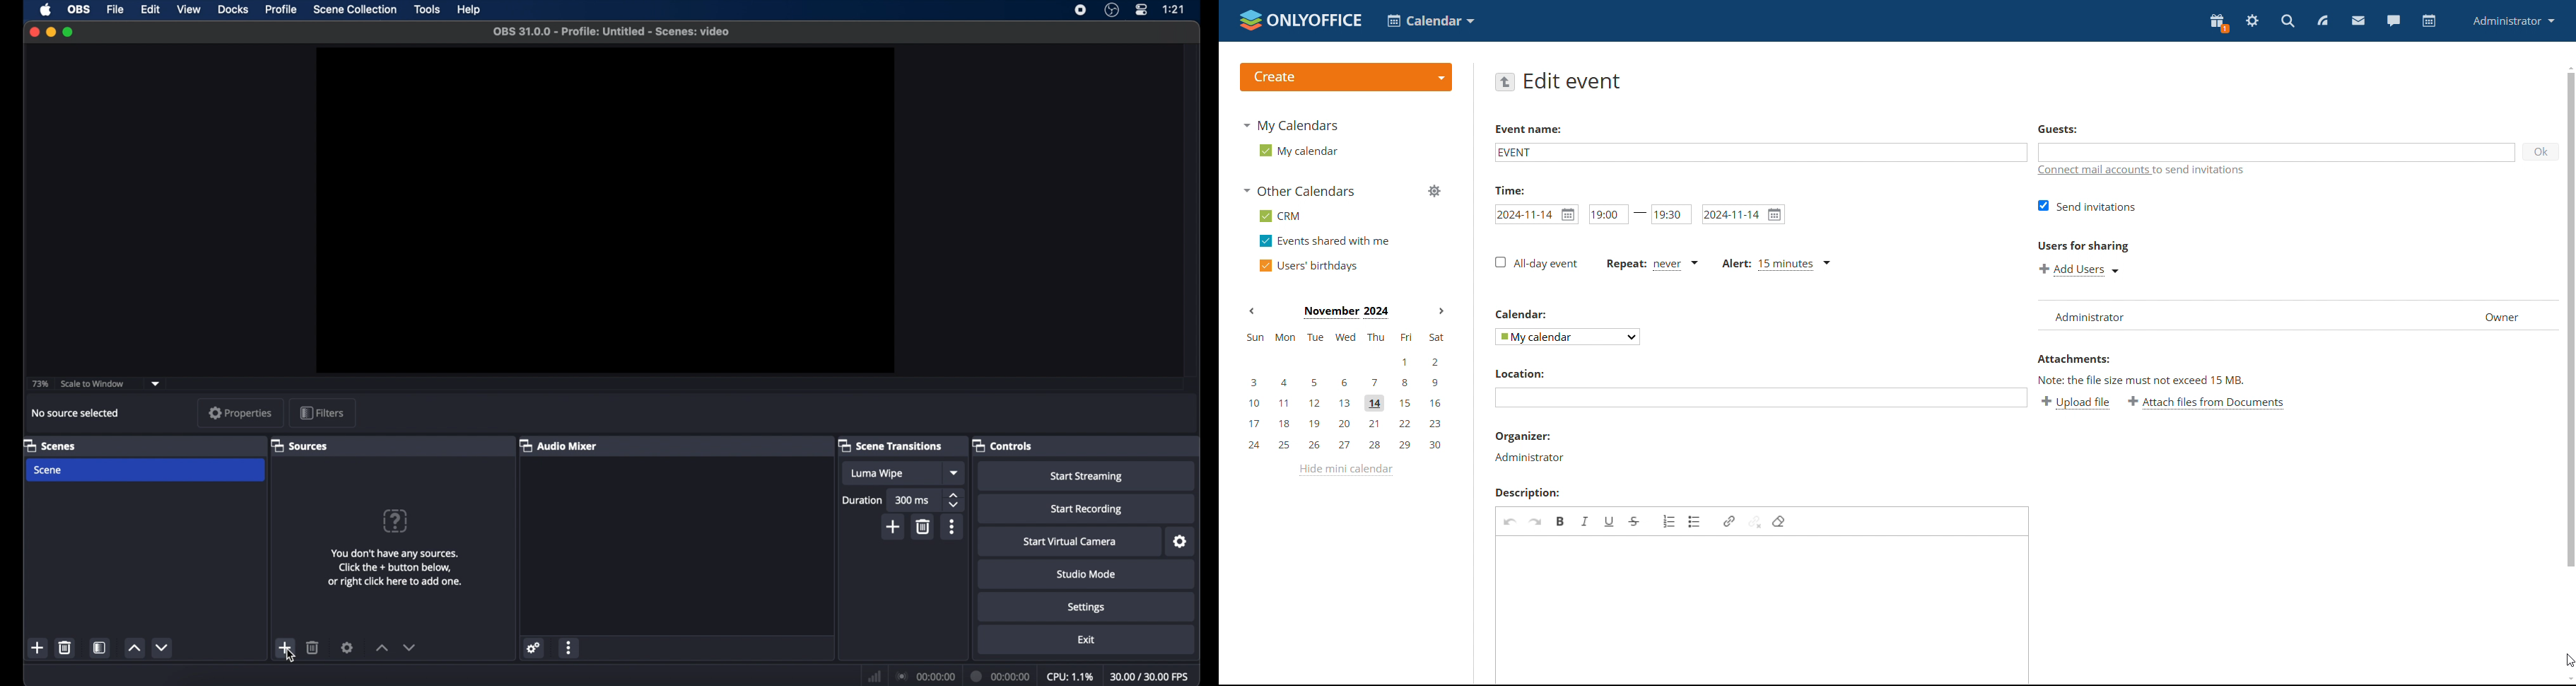  Describe the element at coordinates (1081, 10) in the screenshot. I see `screen recorder icon` at that location.